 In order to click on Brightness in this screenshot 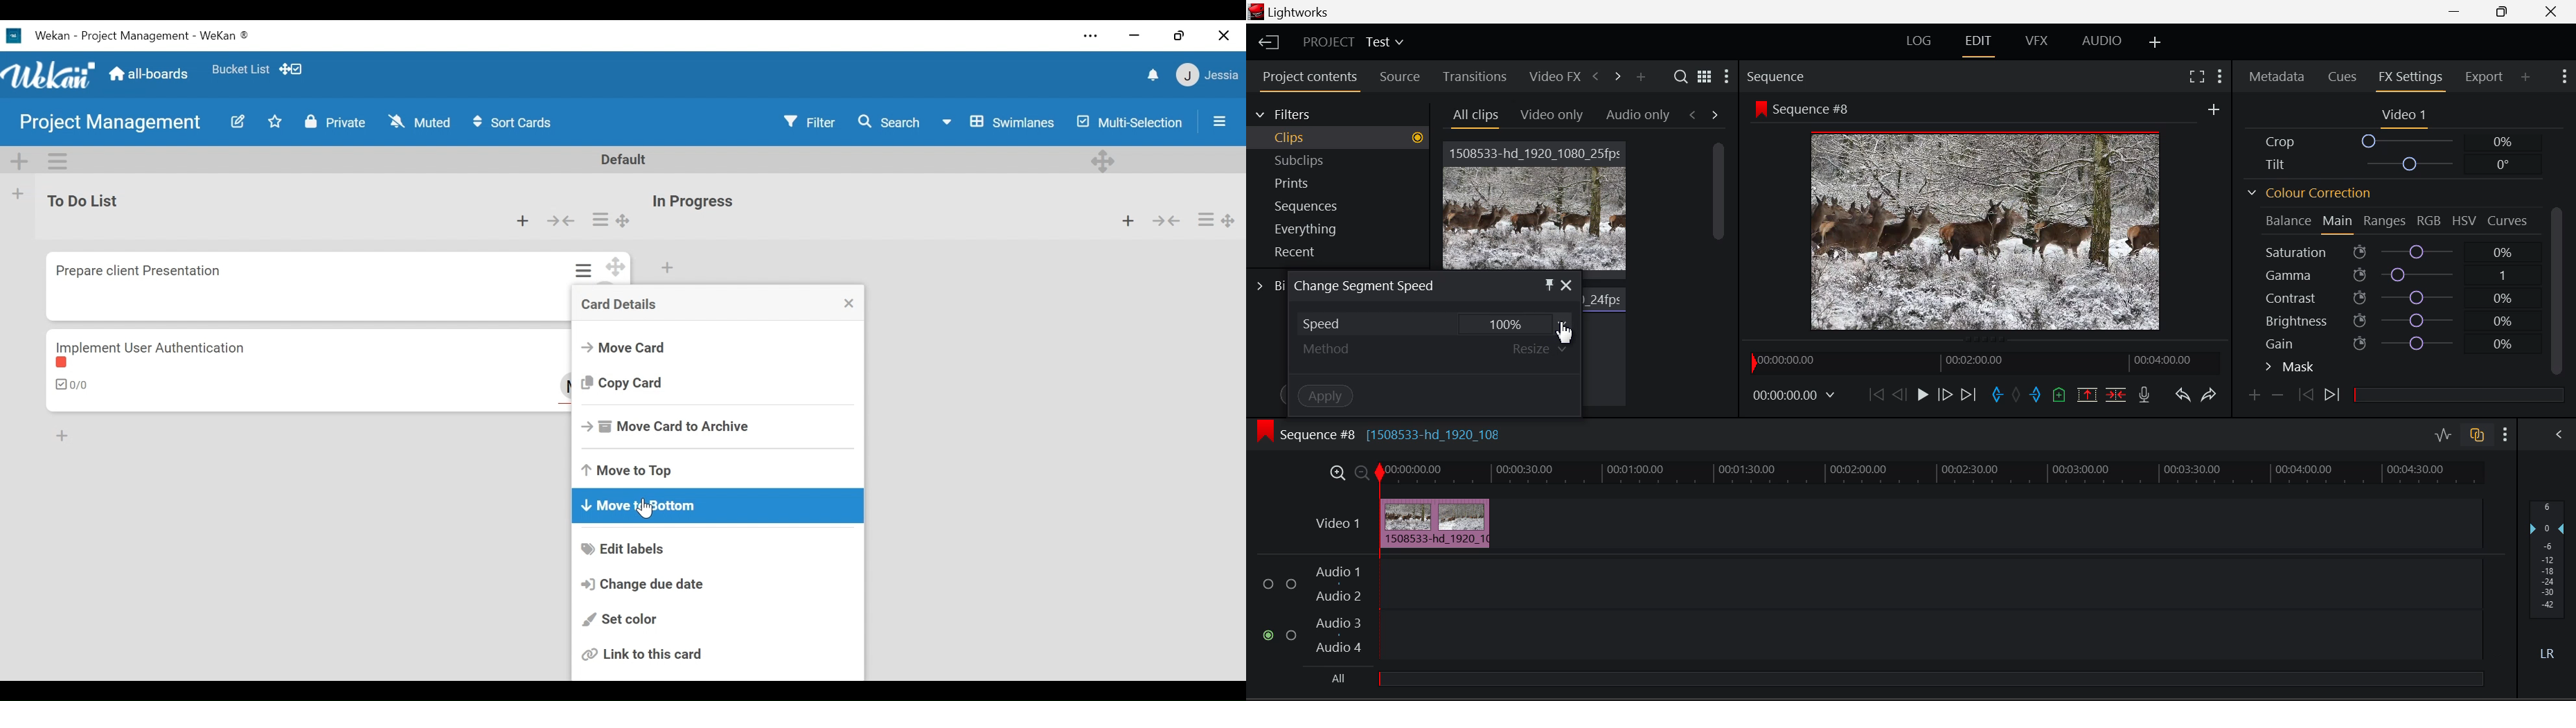, I will do `click(2396, 323)`.